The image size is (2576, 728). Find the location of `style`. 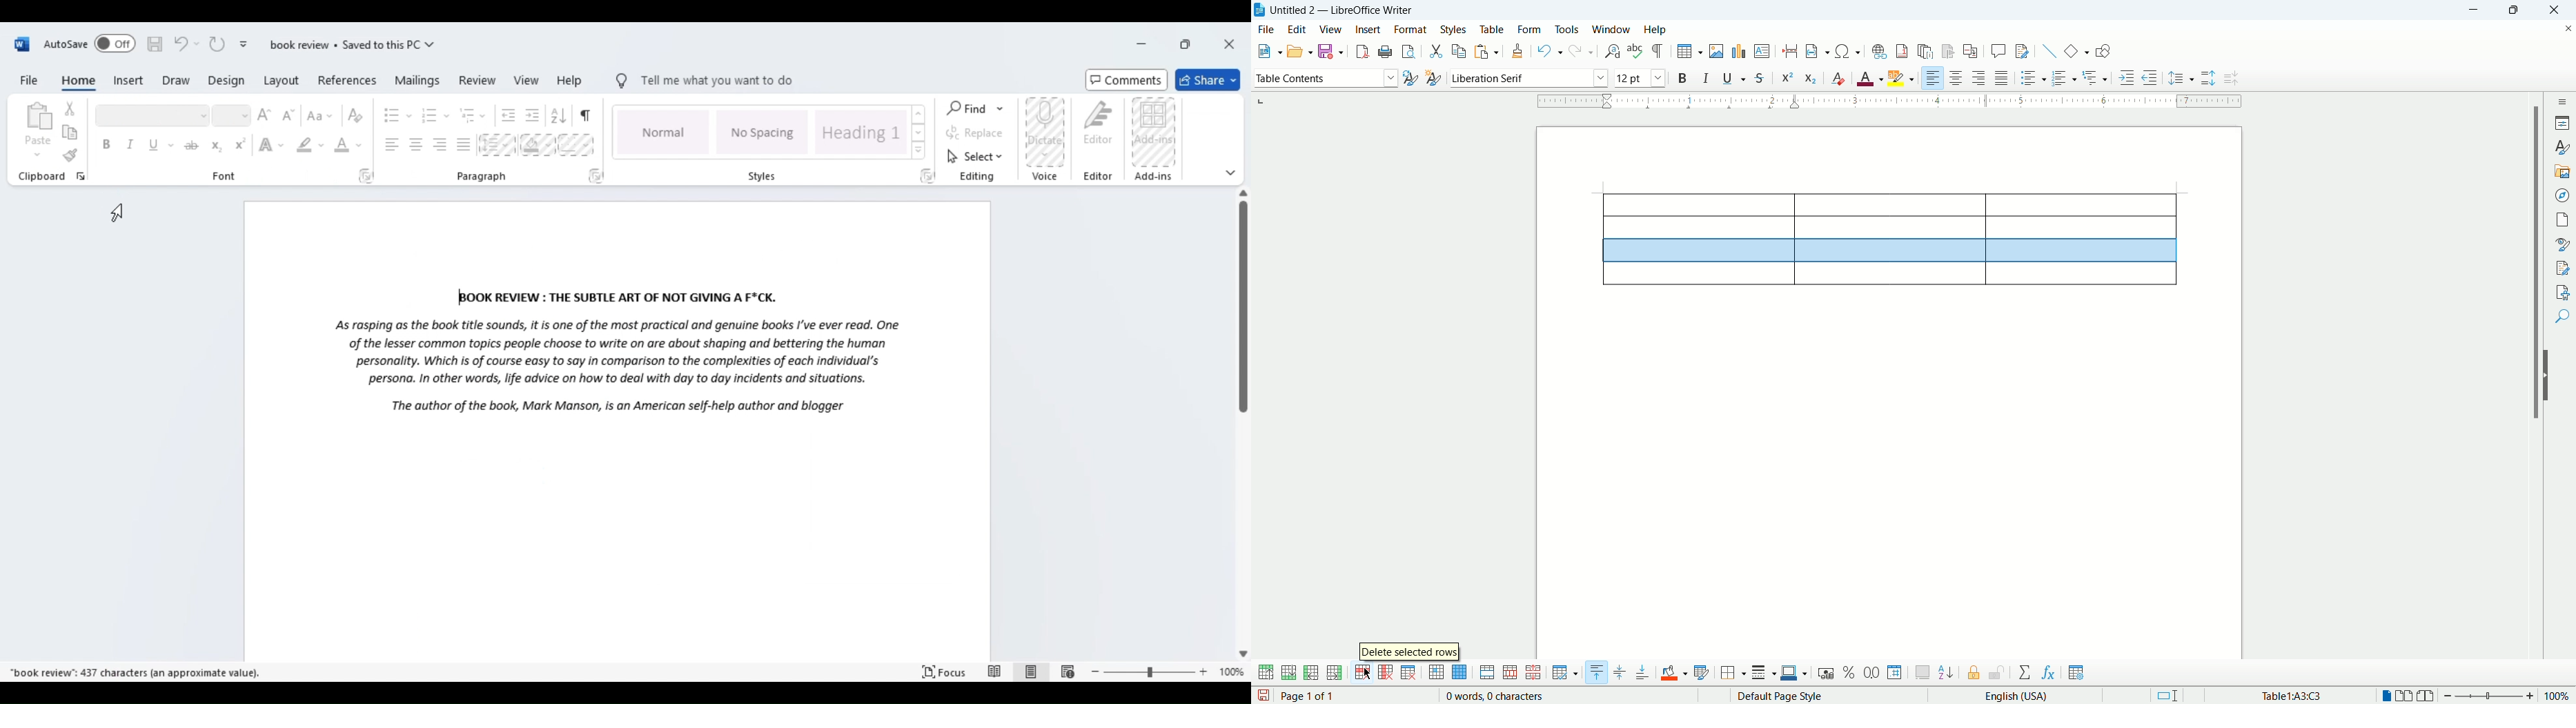

style is located at coordinates (2564, 149).